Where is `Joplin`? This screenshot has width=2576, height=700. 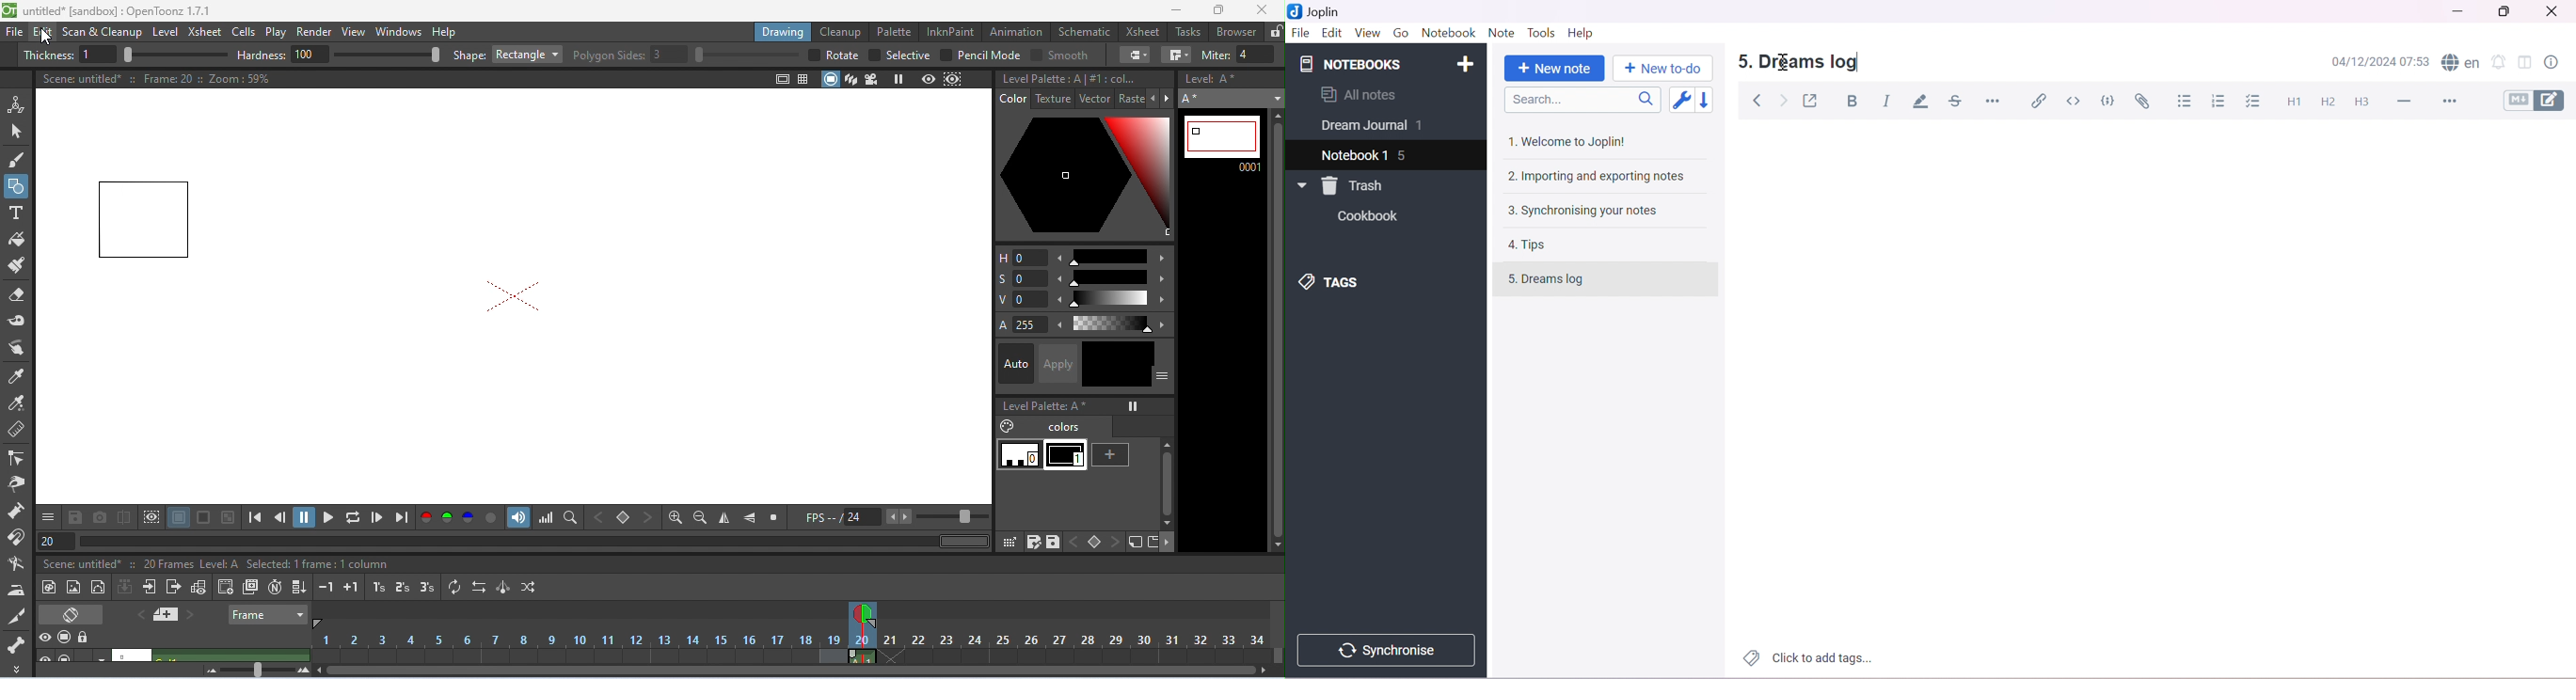
Joplin is located at coordinates (1318, 11).